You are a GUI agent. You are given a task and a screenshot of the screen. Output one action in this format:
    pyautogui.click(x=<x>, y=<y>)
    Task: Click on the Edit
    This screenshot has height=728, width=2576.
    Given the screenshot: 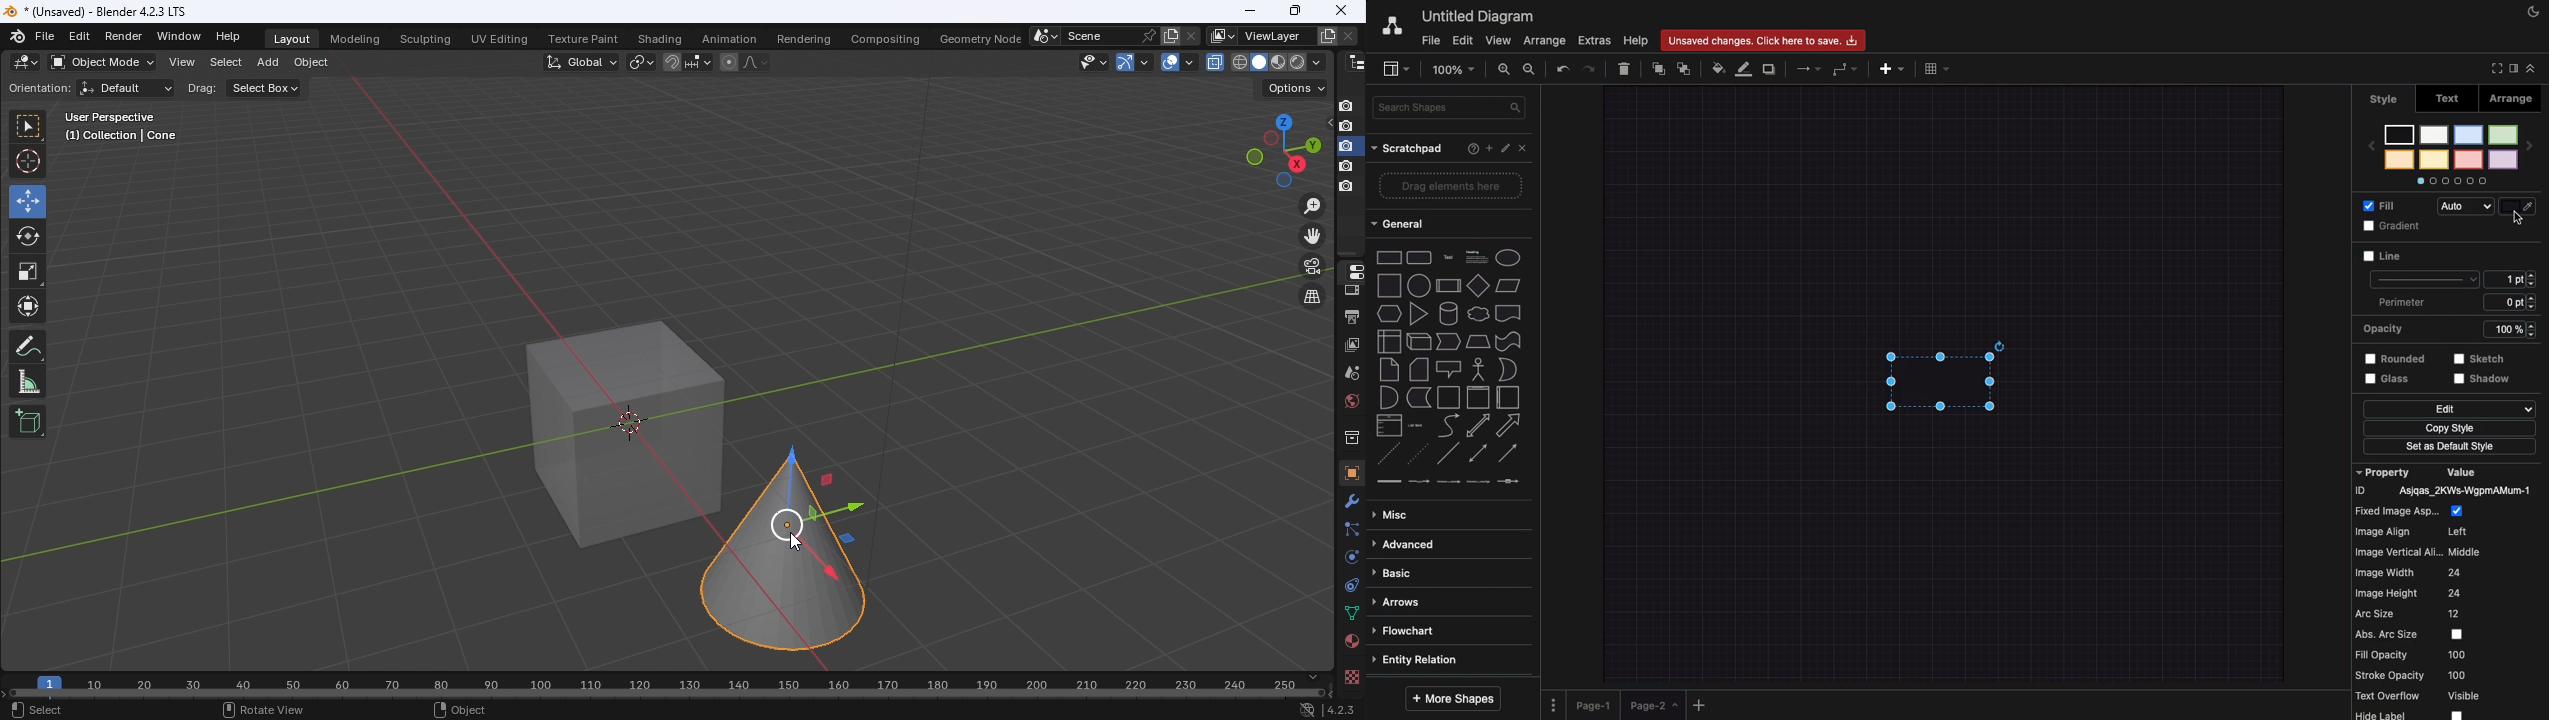 What is the action you would take?
    pyautogui.click(x=1506, y=149)
    